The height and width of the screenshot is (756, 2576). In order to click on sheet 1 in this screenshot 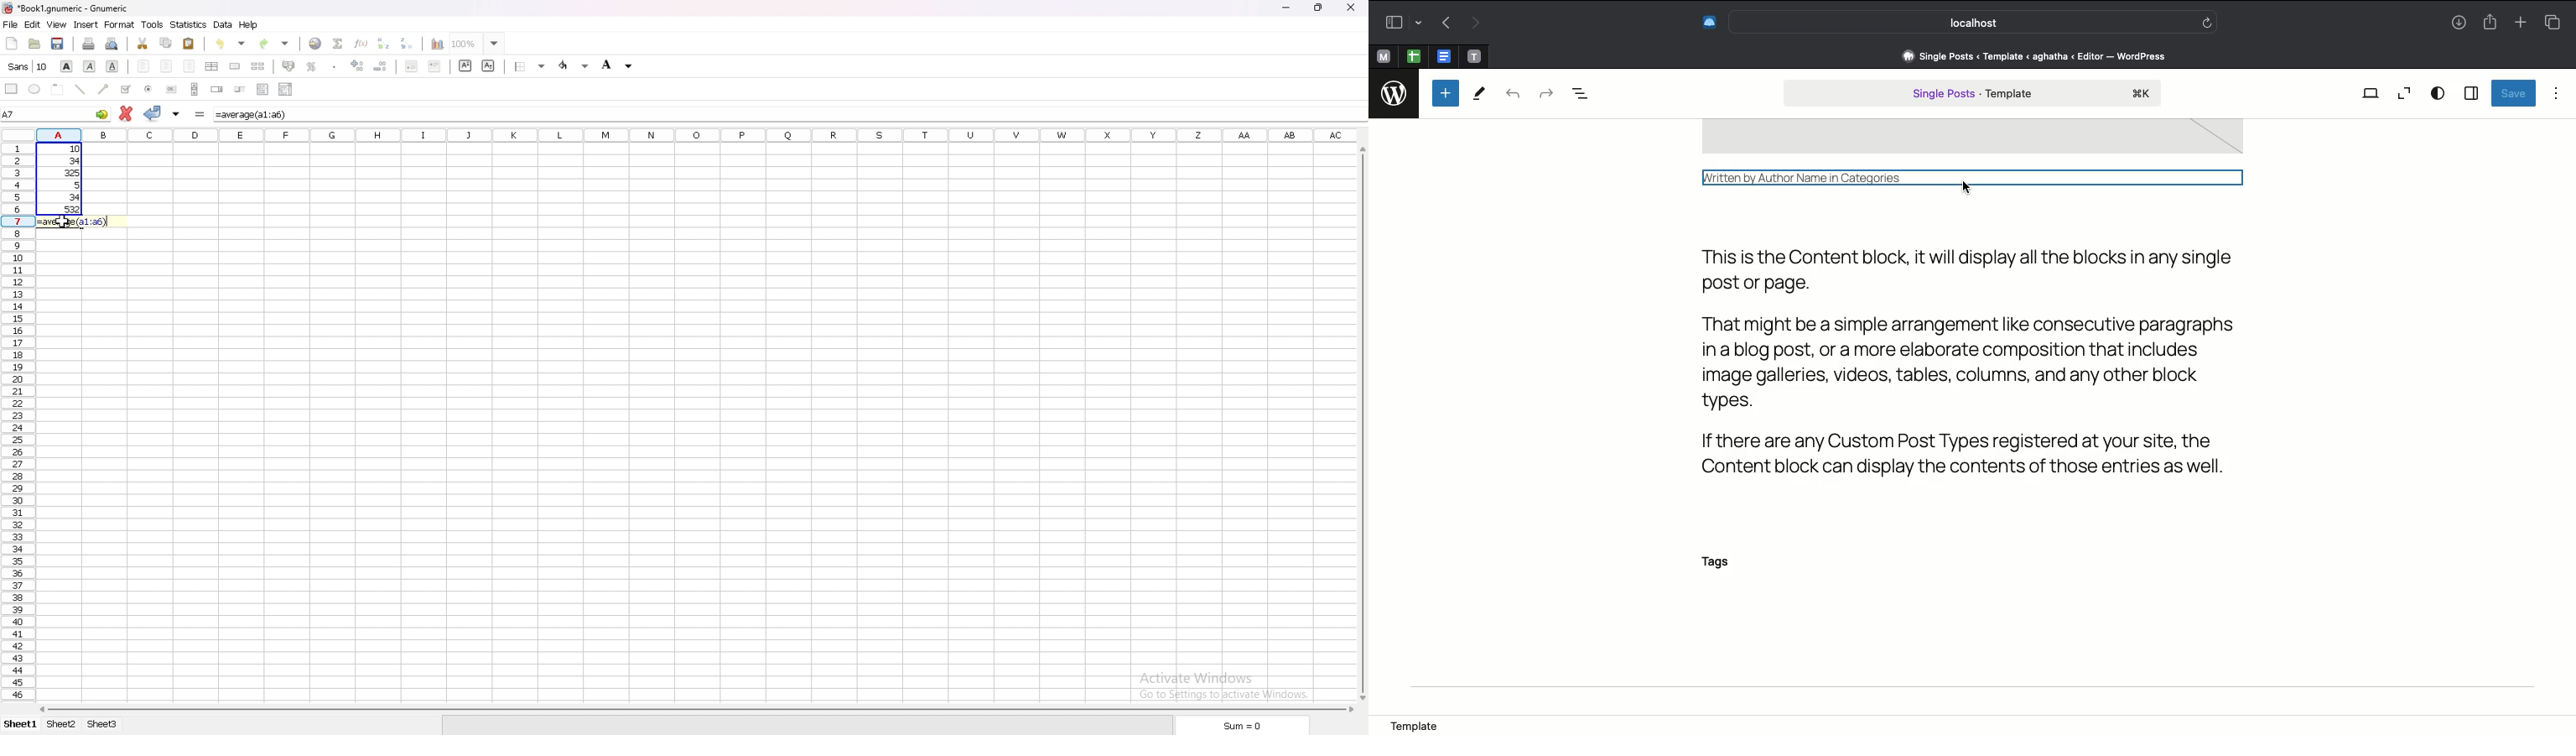, I will do `click(19, 725)`.